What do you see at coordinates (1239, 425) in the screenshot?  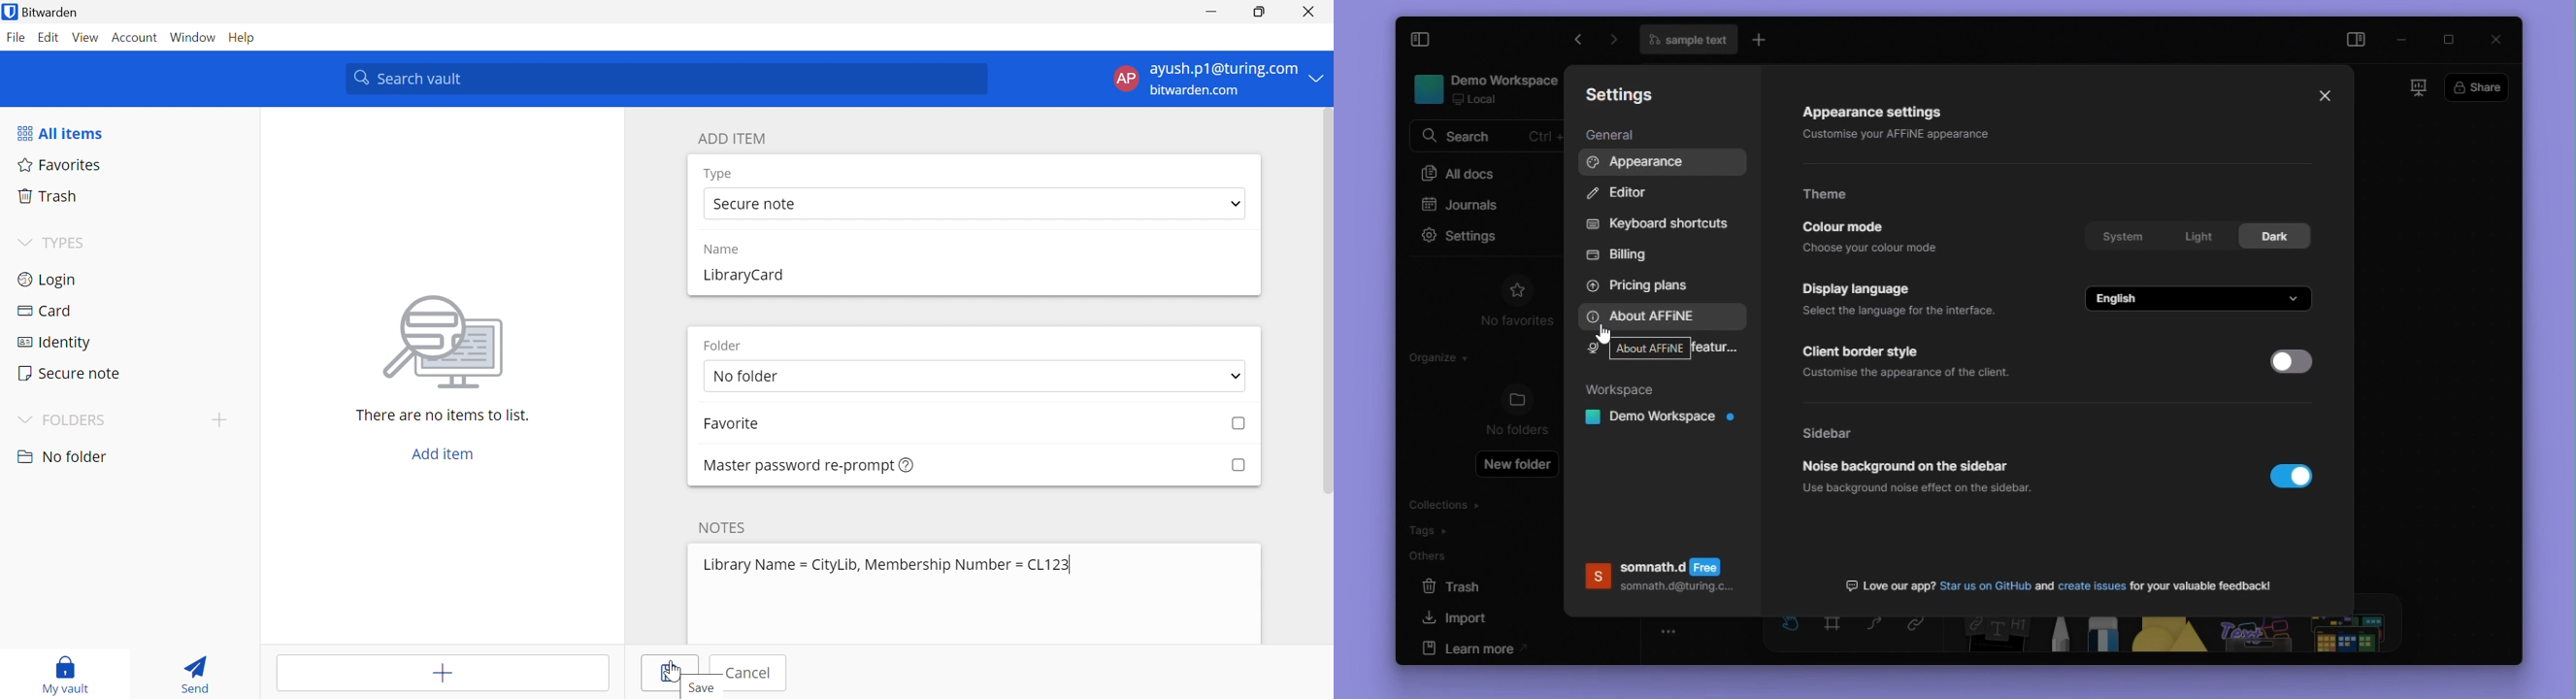 I see `Checkbox` at bounding box center [1239, 425].